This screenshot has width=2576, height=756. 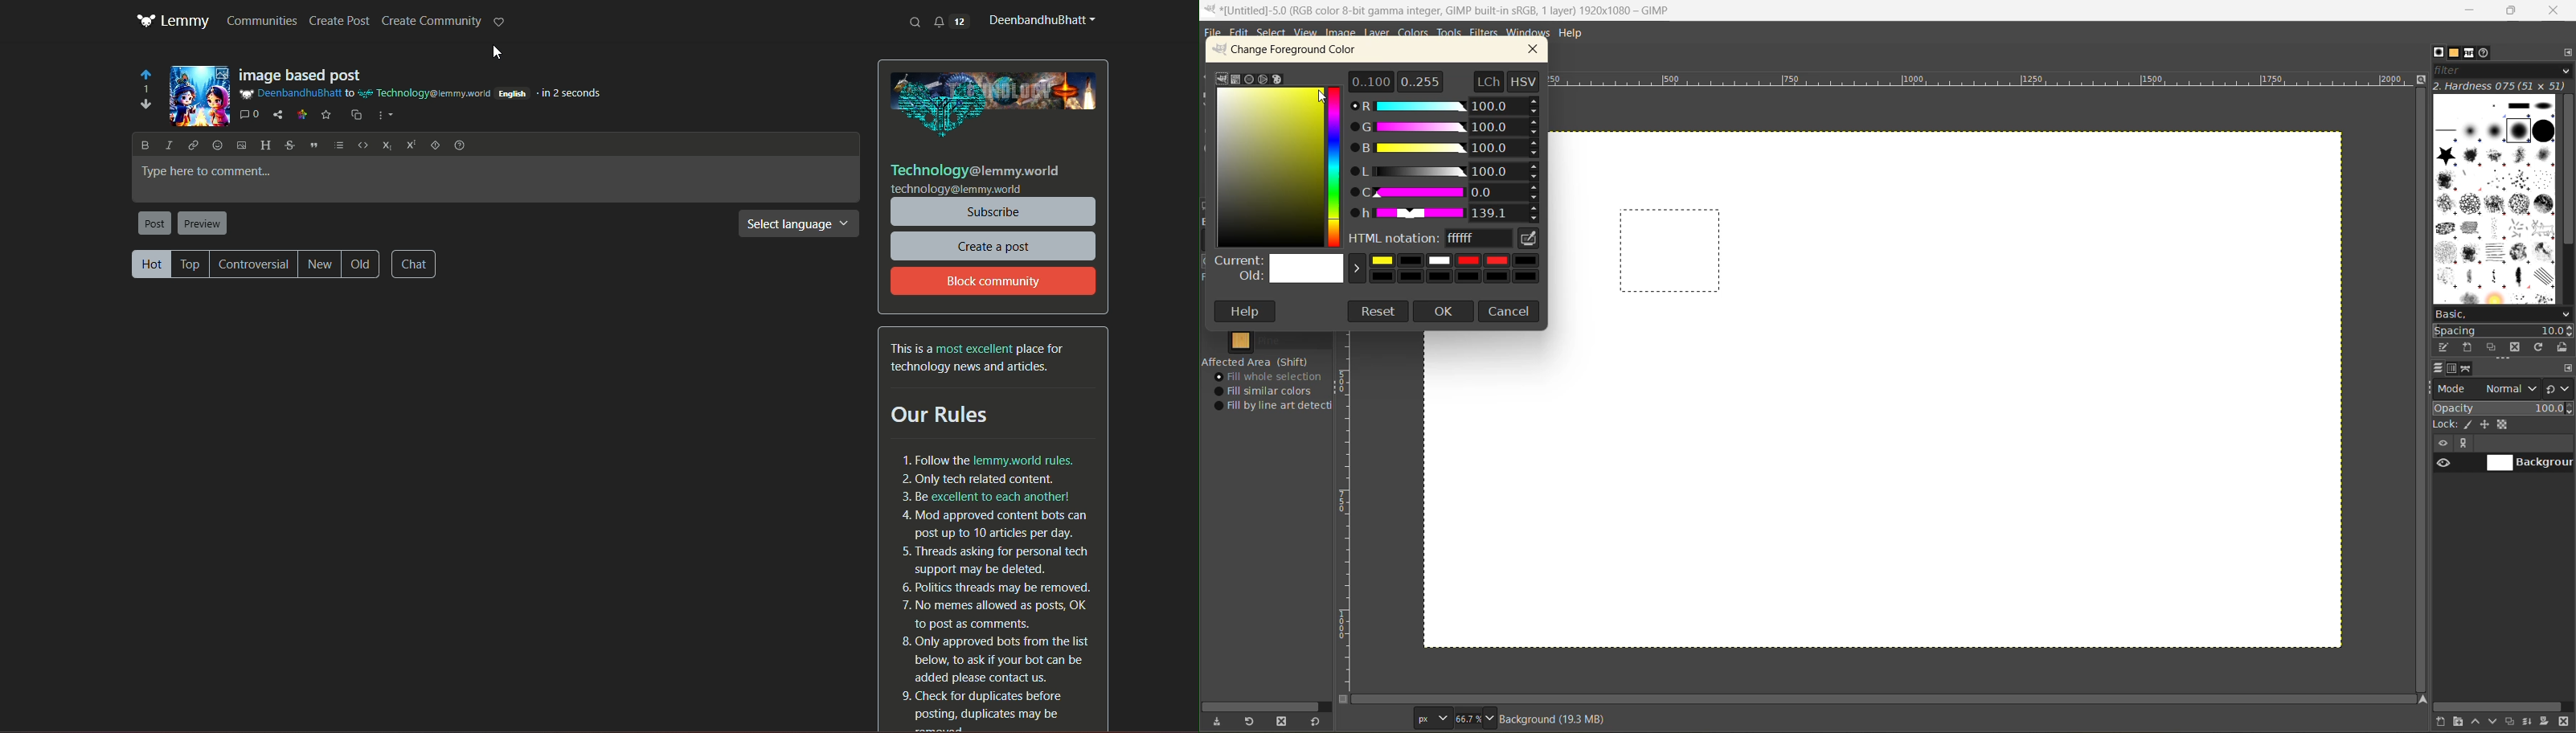 I want to click on 2. Only tech related content., so click(x=977, y=477).